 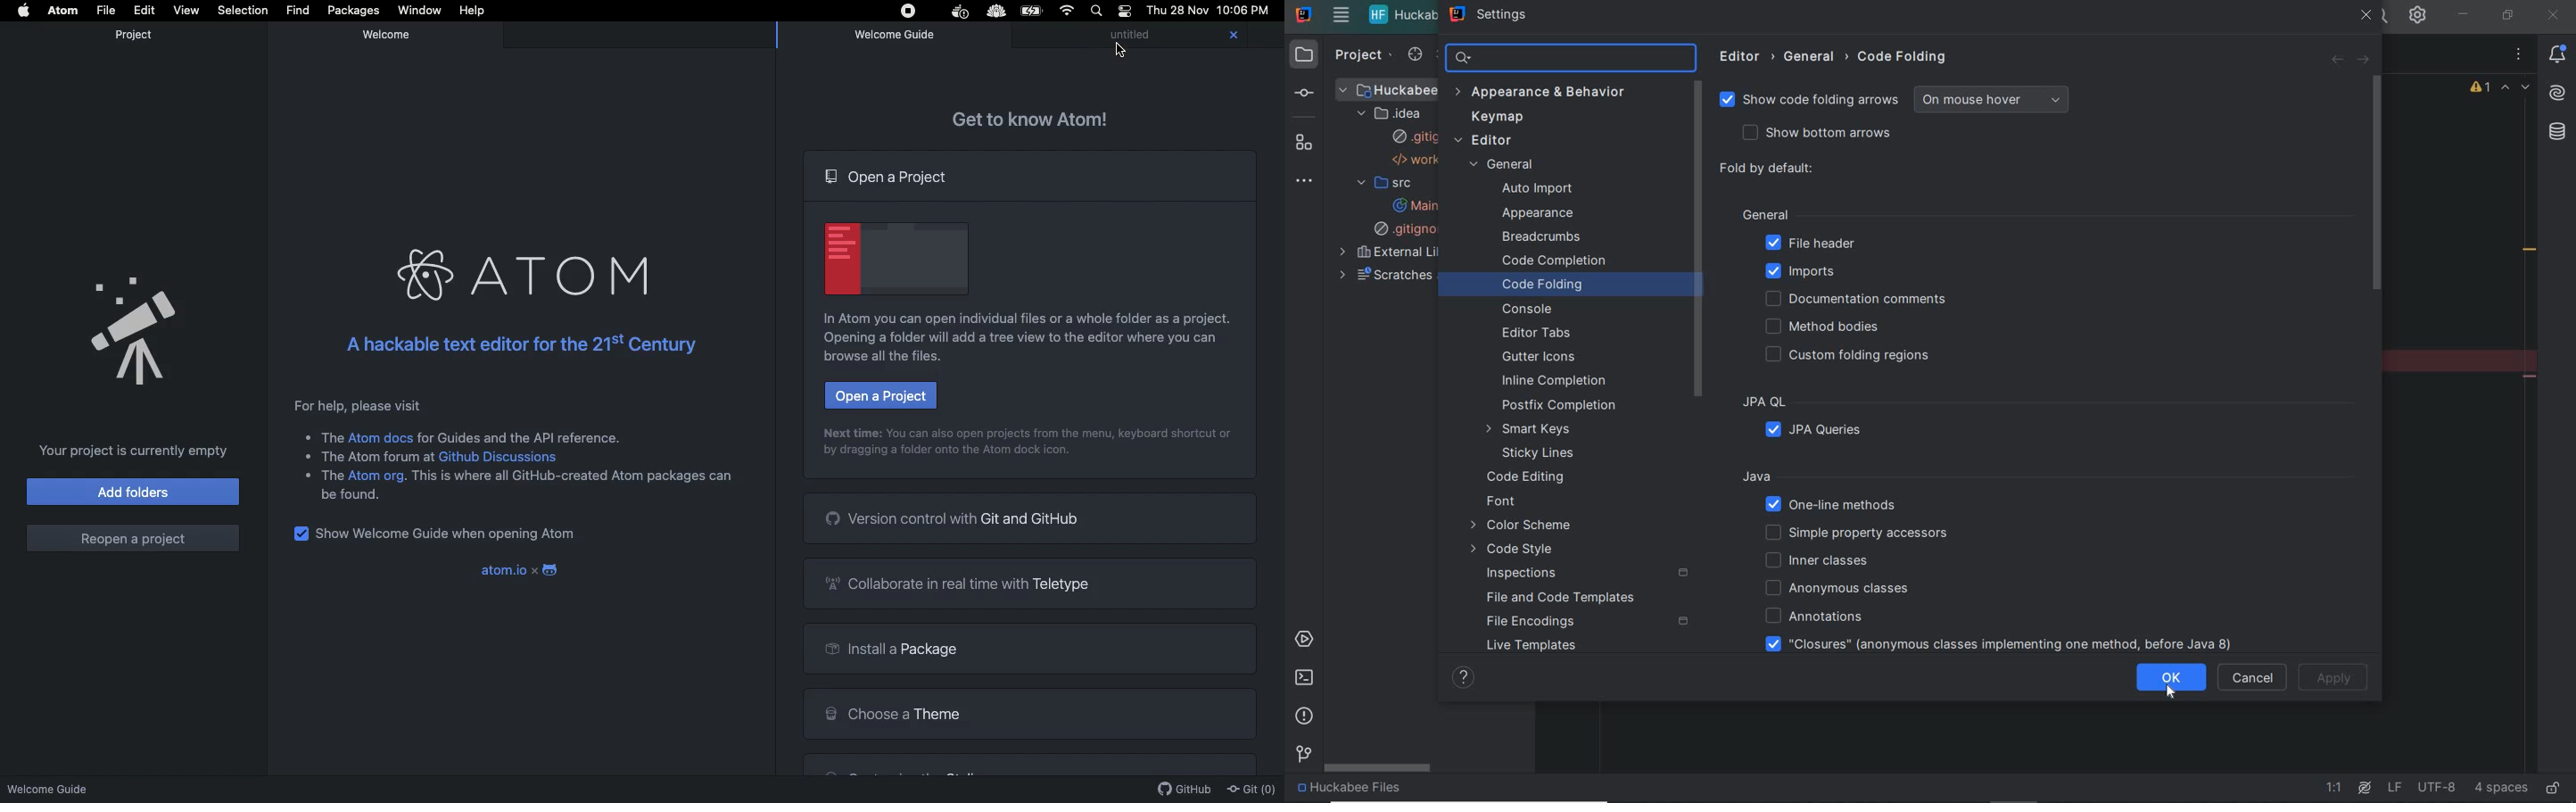 I want to click on src, so click(x=1384, y=184).